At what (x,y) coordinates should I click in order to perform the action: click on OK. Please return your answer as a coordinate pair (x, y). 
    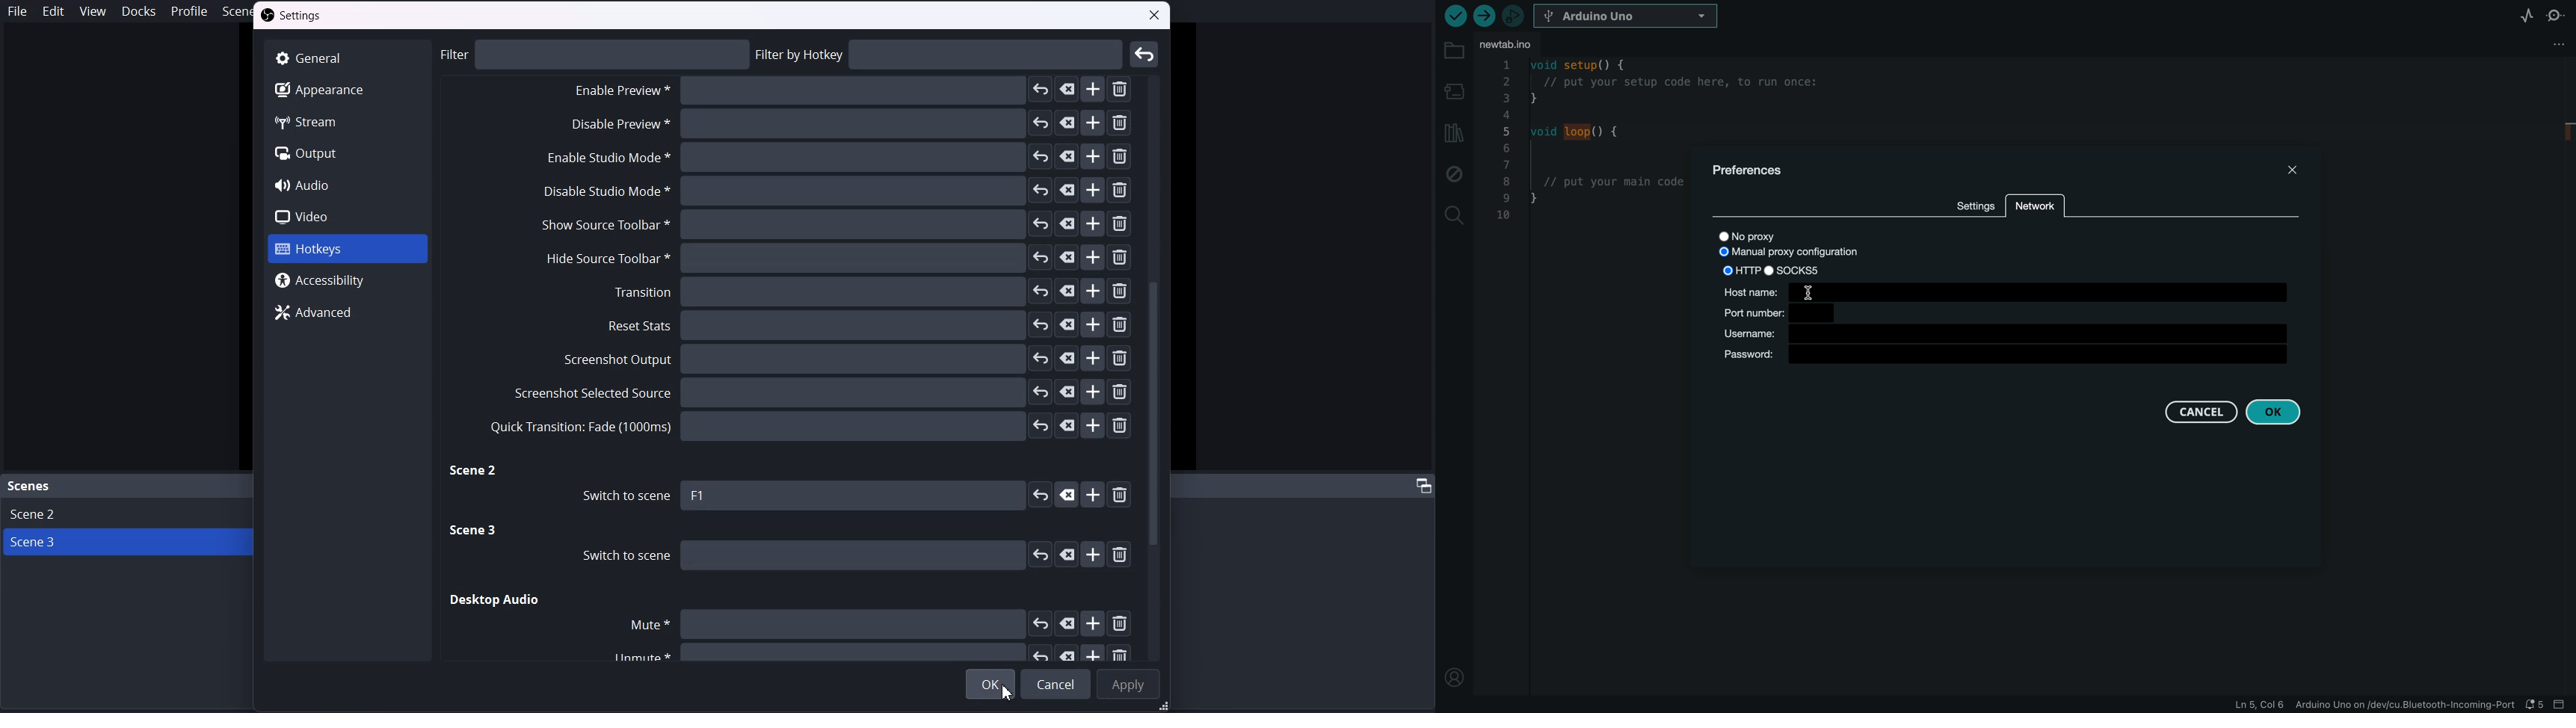
    Looking at the image, I should click on (991, 684).